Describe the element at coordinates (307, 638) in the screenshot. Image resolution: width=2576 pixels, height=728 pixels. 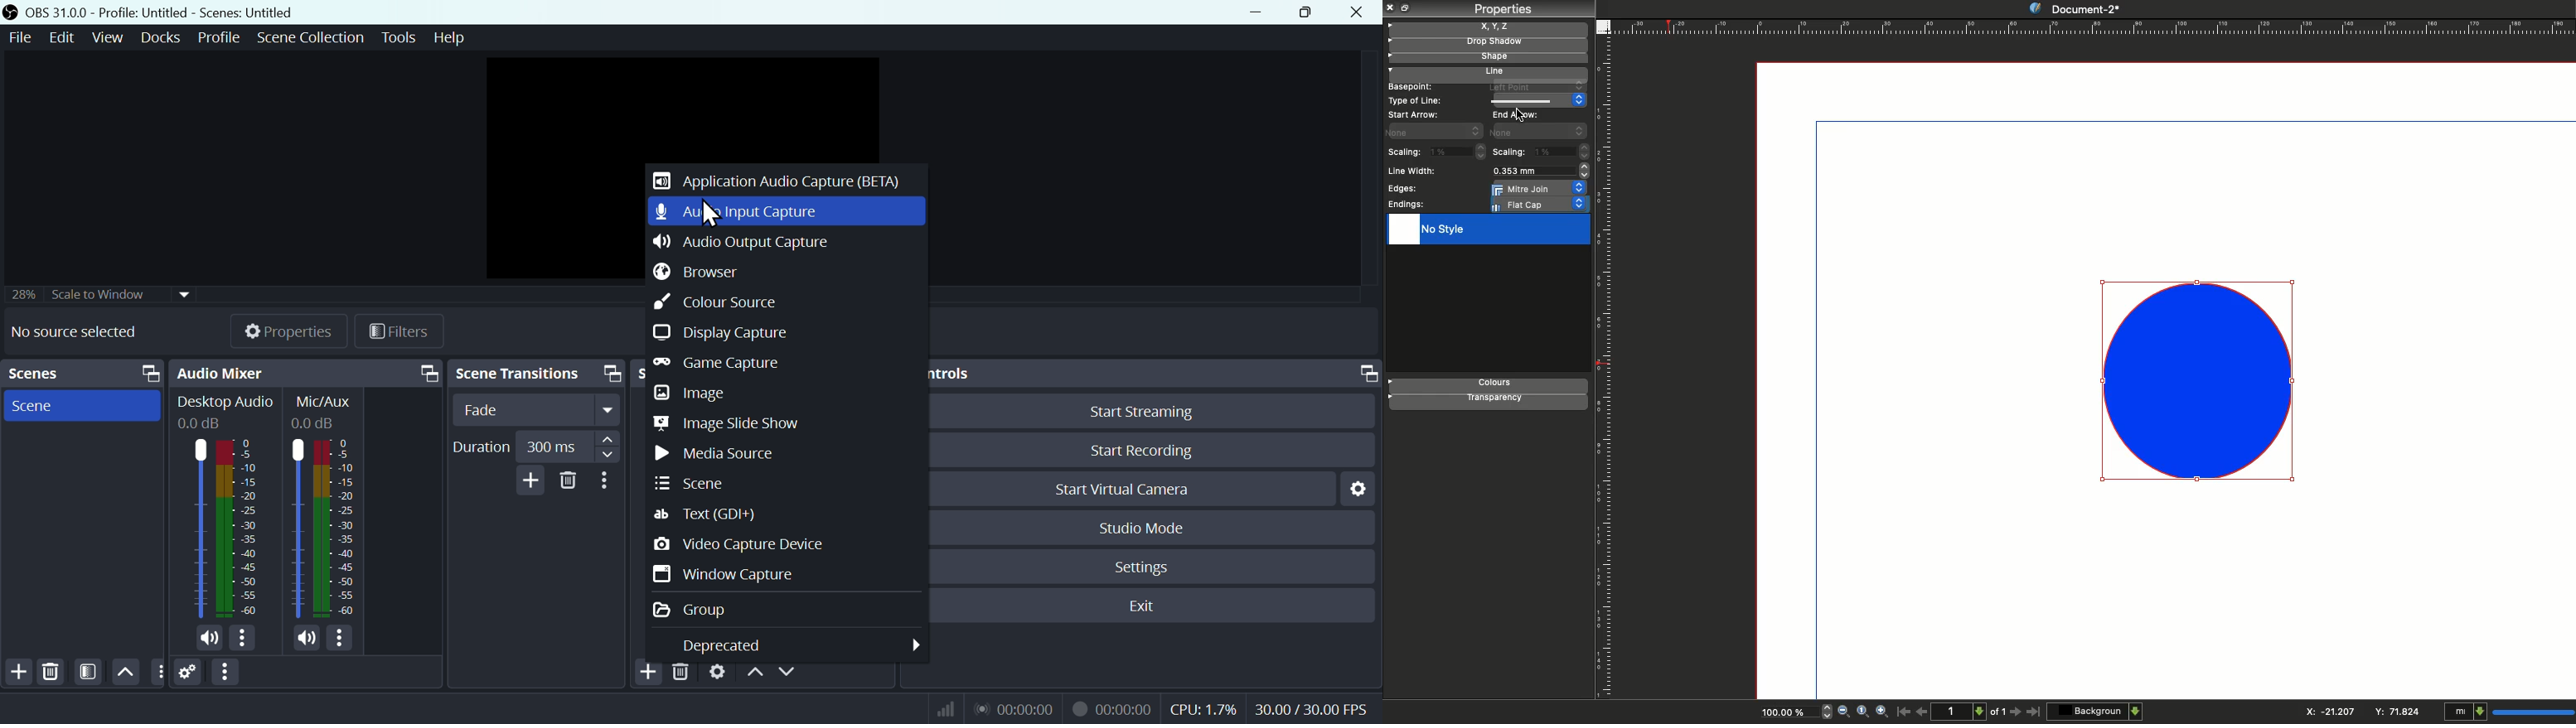
I see `(un)mute` at that location.